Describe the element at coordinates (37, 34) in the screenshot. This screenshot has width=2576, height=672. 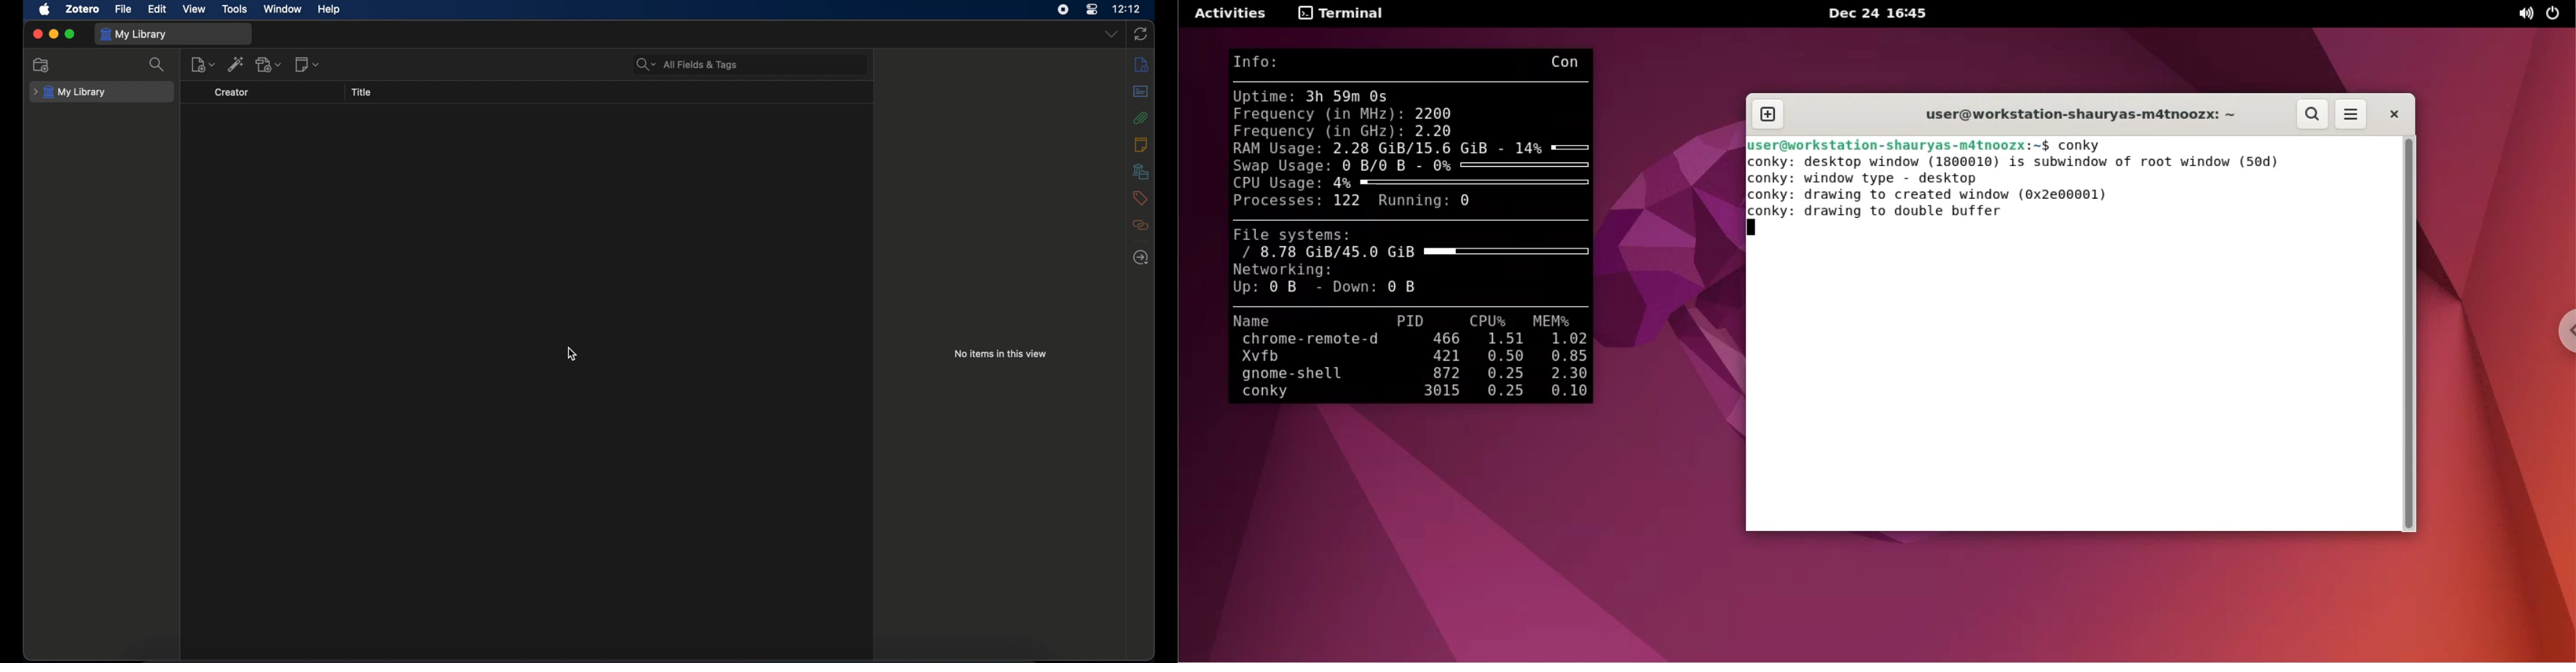
I see `close` at that location.